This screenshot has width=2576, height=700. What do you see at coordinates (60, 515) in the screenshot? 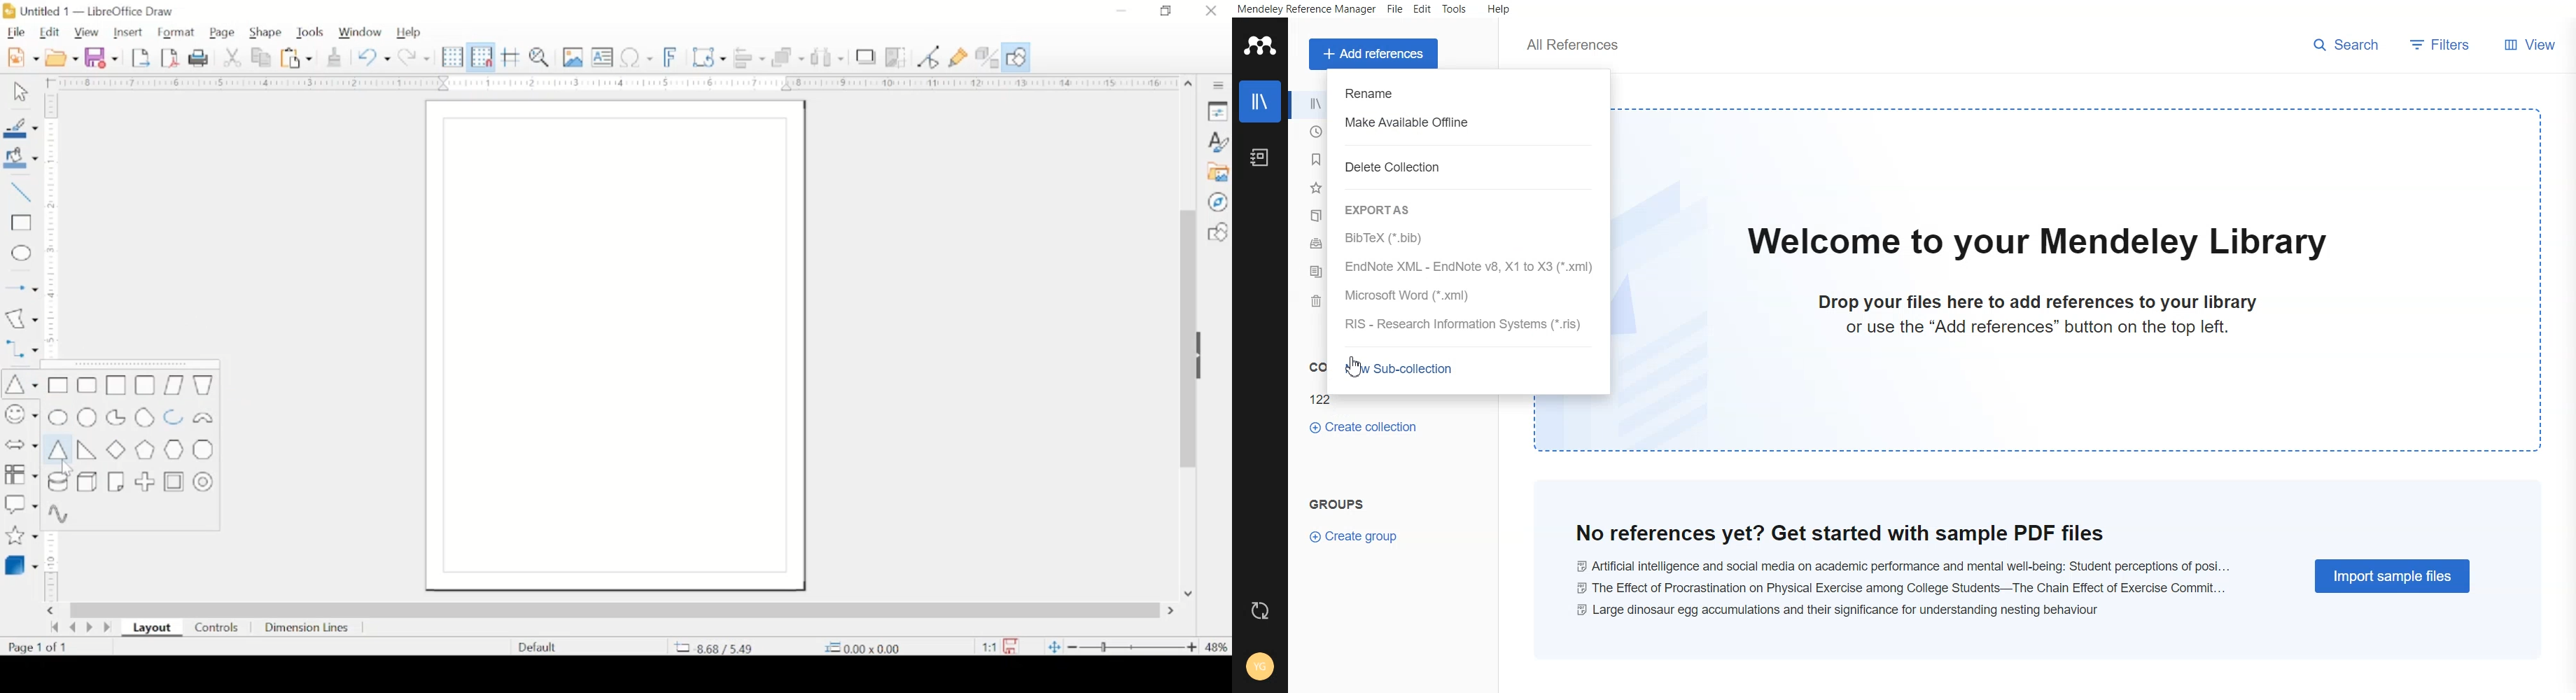
I see `sinusoid` at bounding box center [60, 515].